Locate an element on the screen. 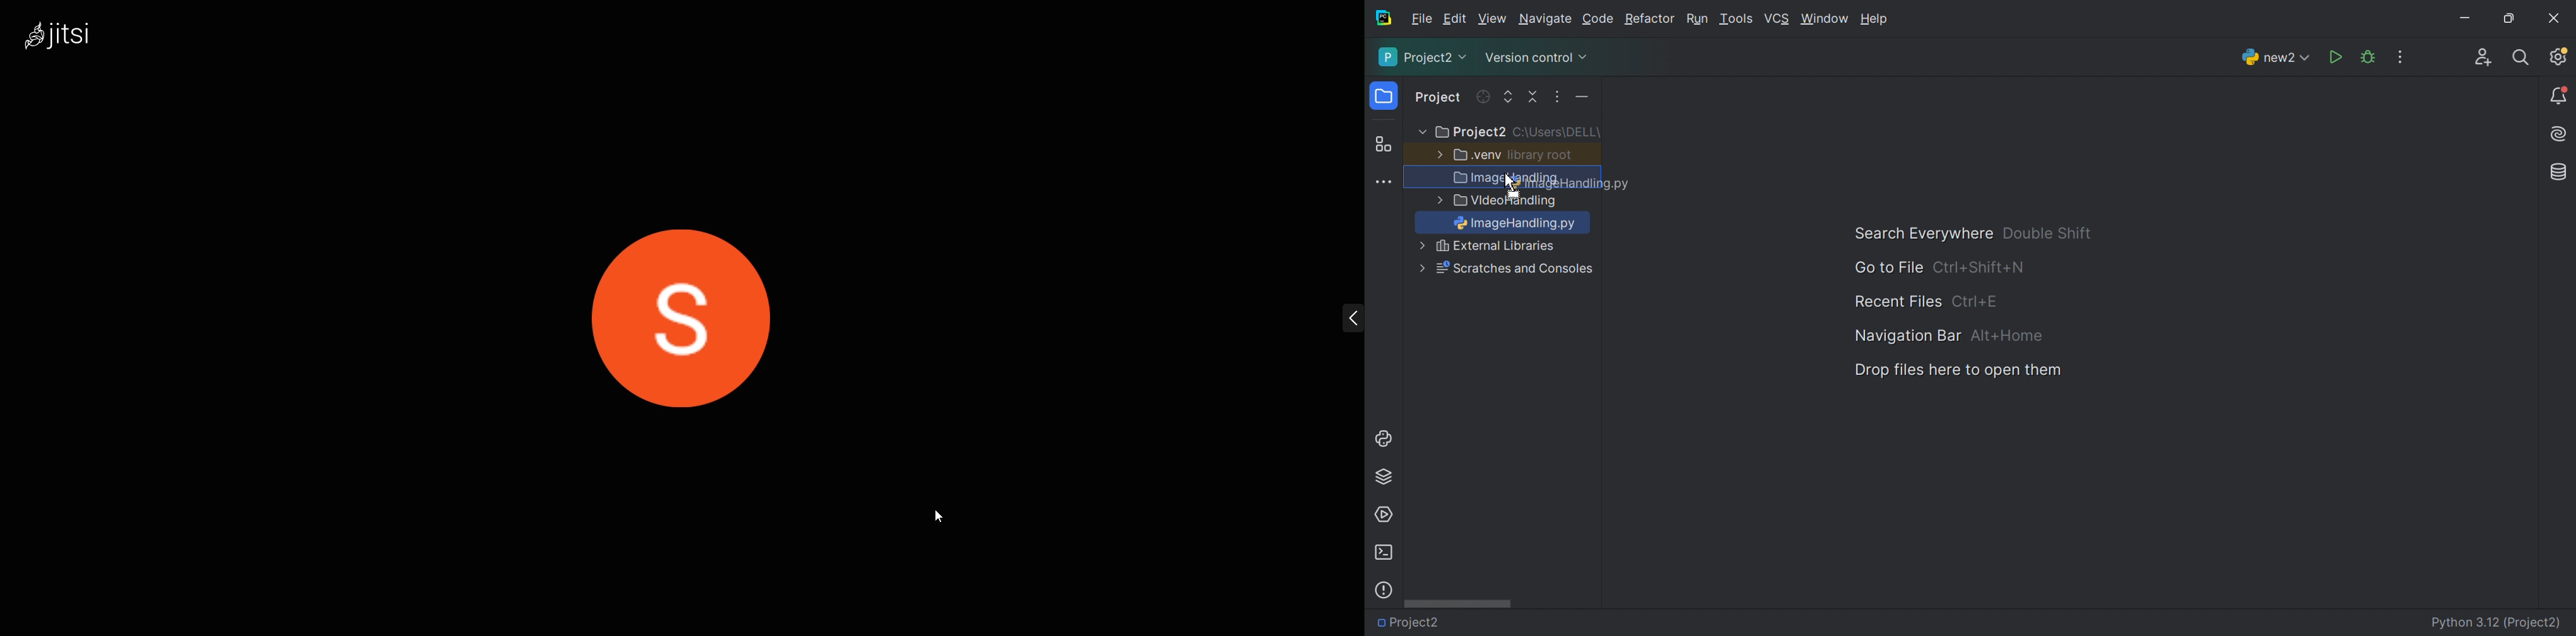 Image resolution: width=2576 pixels, height=644 pixels. library root is located at coordinates (1541, 155).